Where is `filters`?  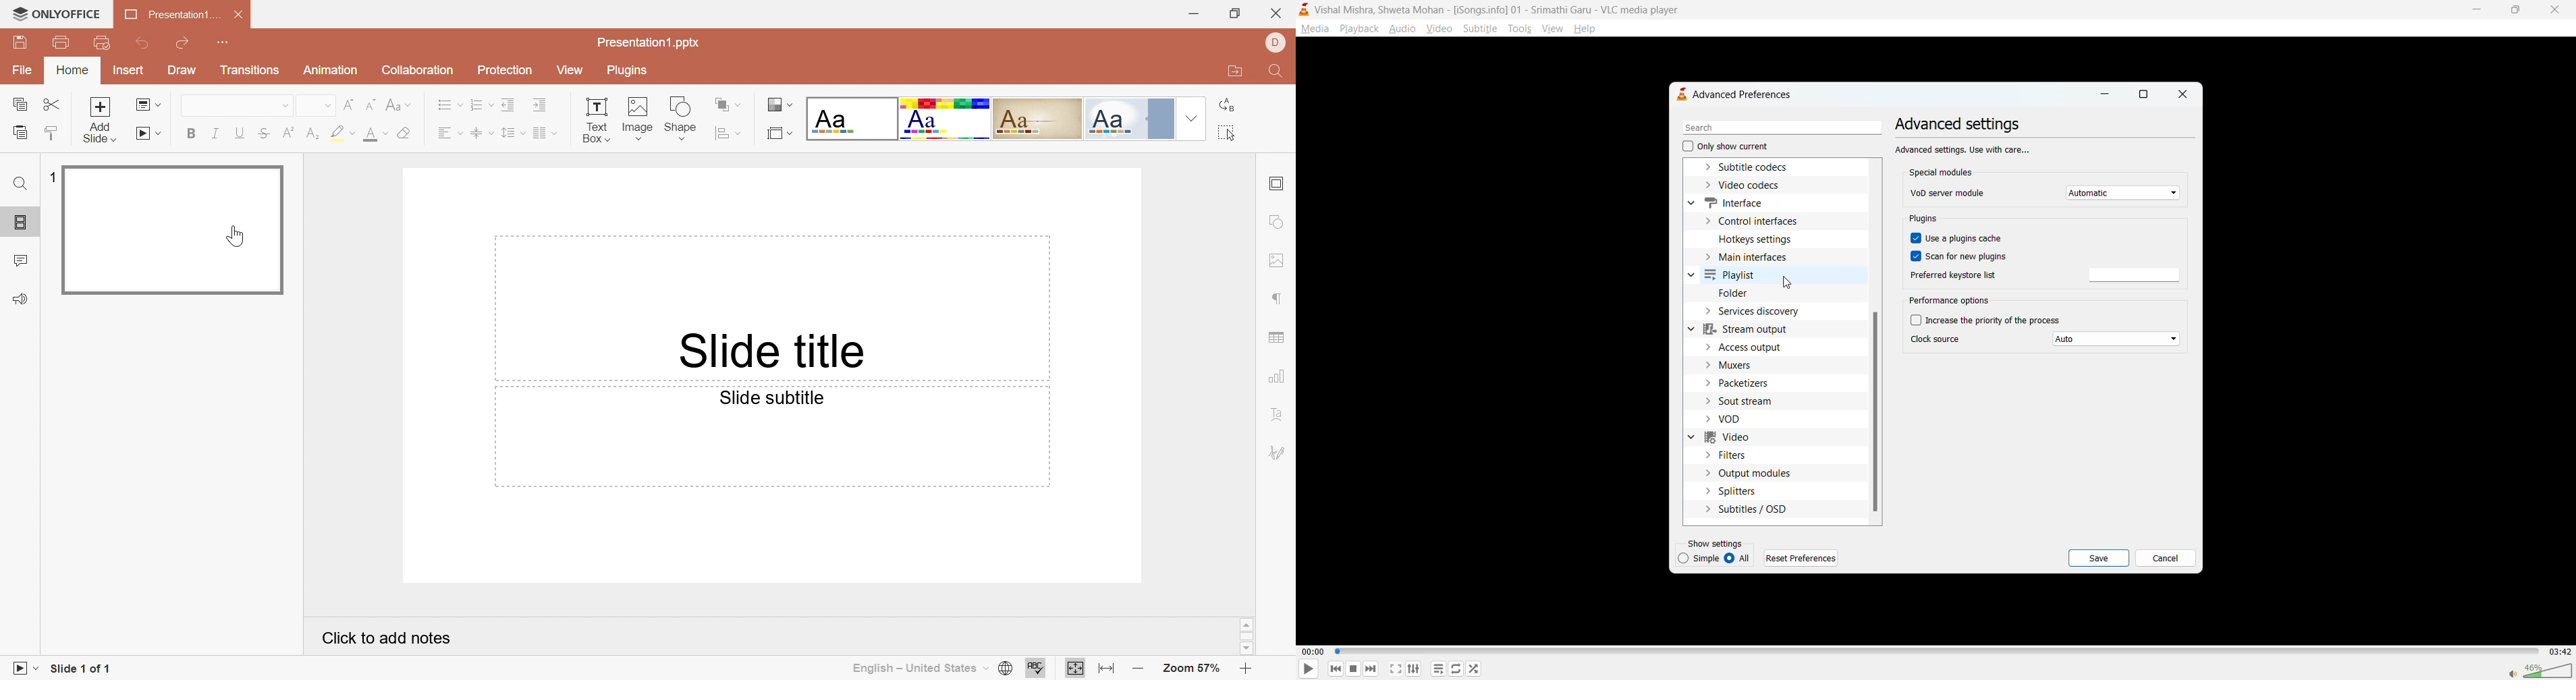
filters is located at coordinates (1731, 455).